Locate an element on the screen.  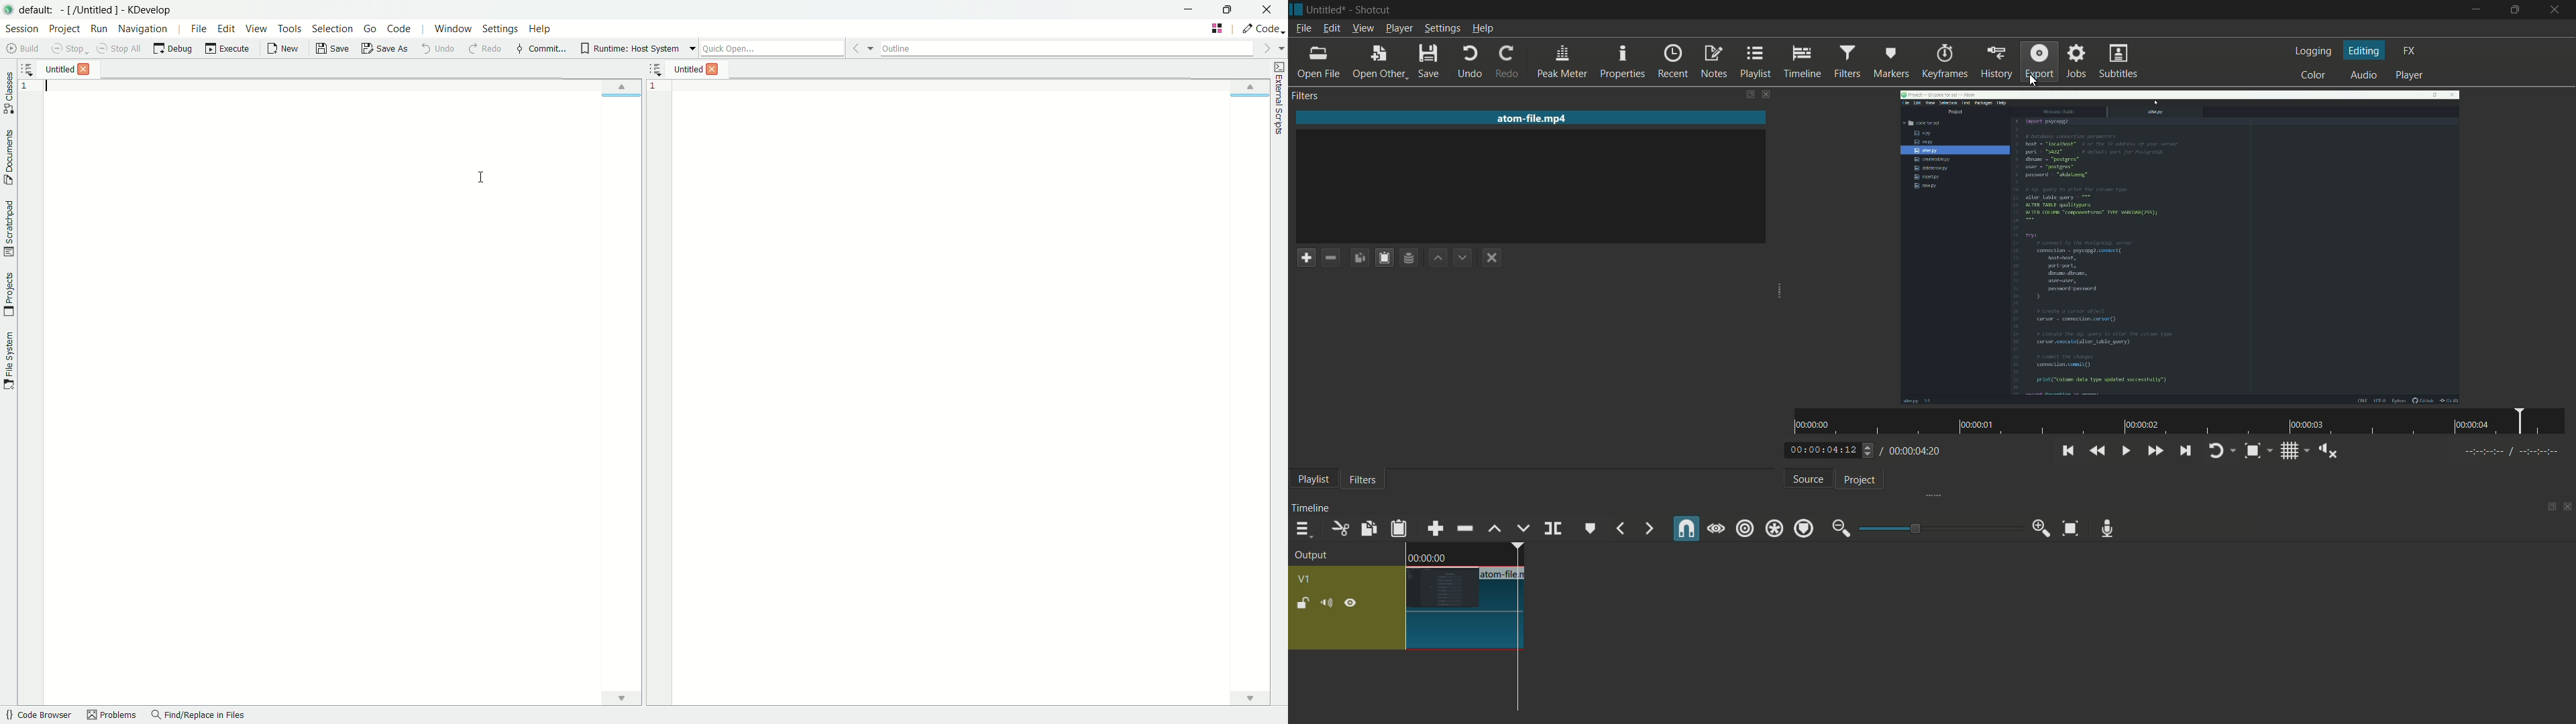
deselect the filter is located at coordinates (1492, 257).